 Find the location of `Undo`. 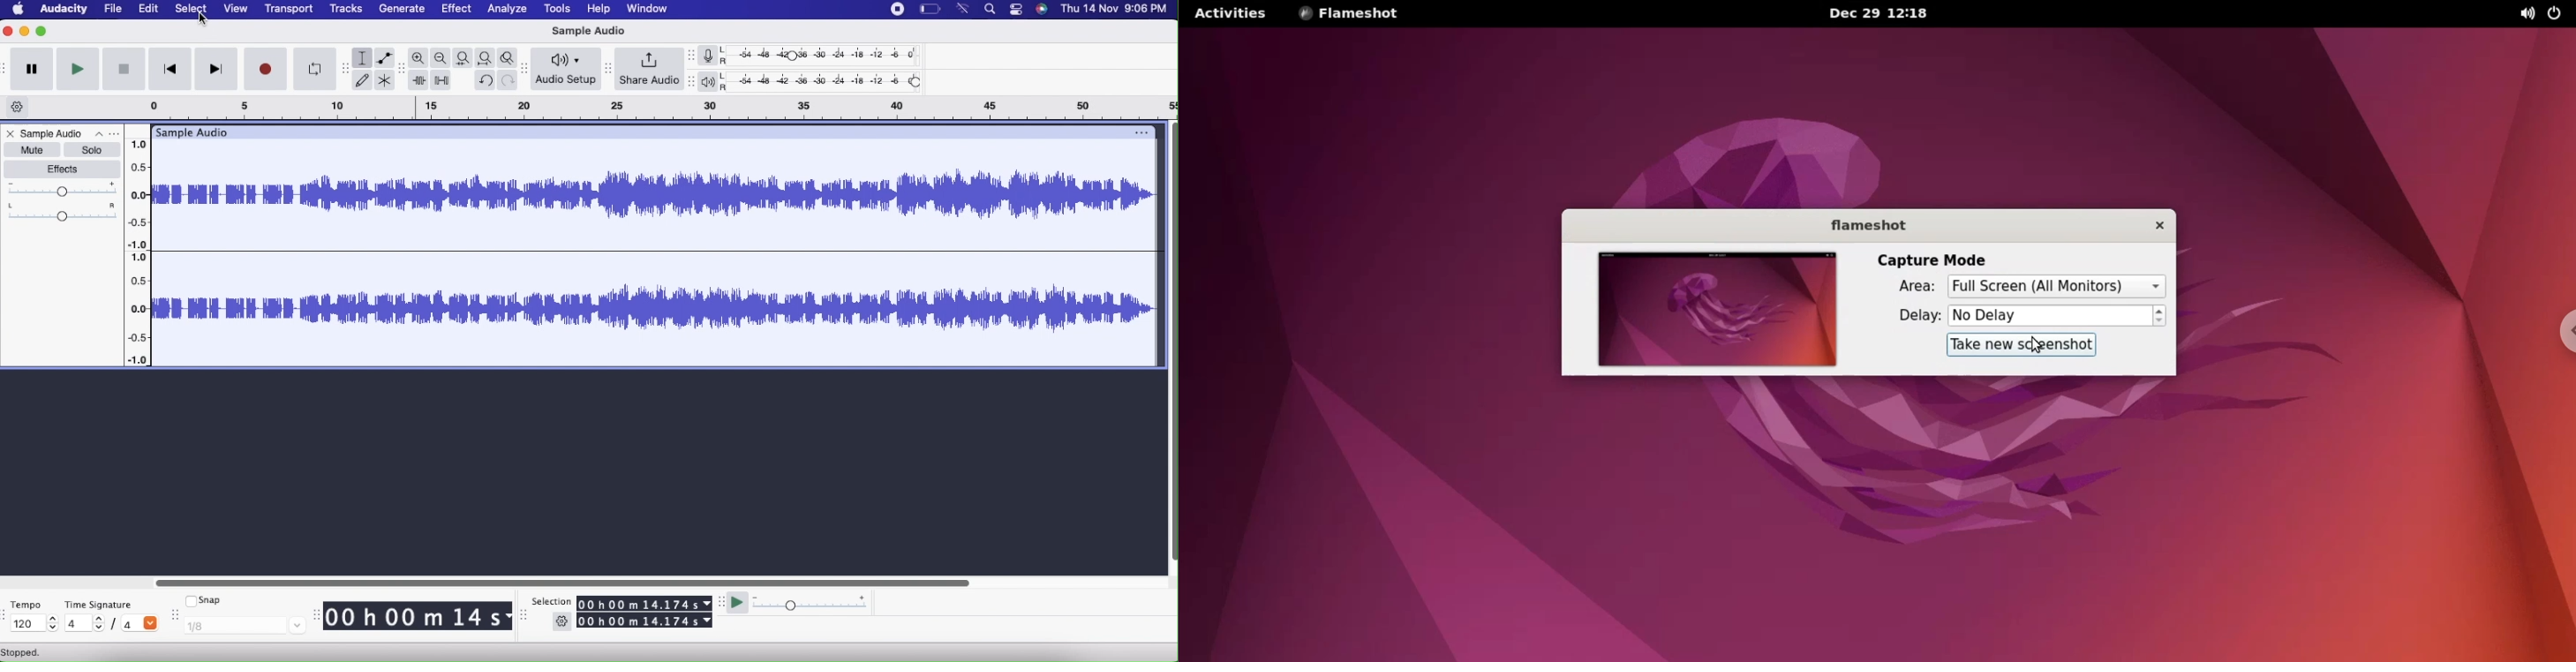

Undo is located at coordinates (486, 79).